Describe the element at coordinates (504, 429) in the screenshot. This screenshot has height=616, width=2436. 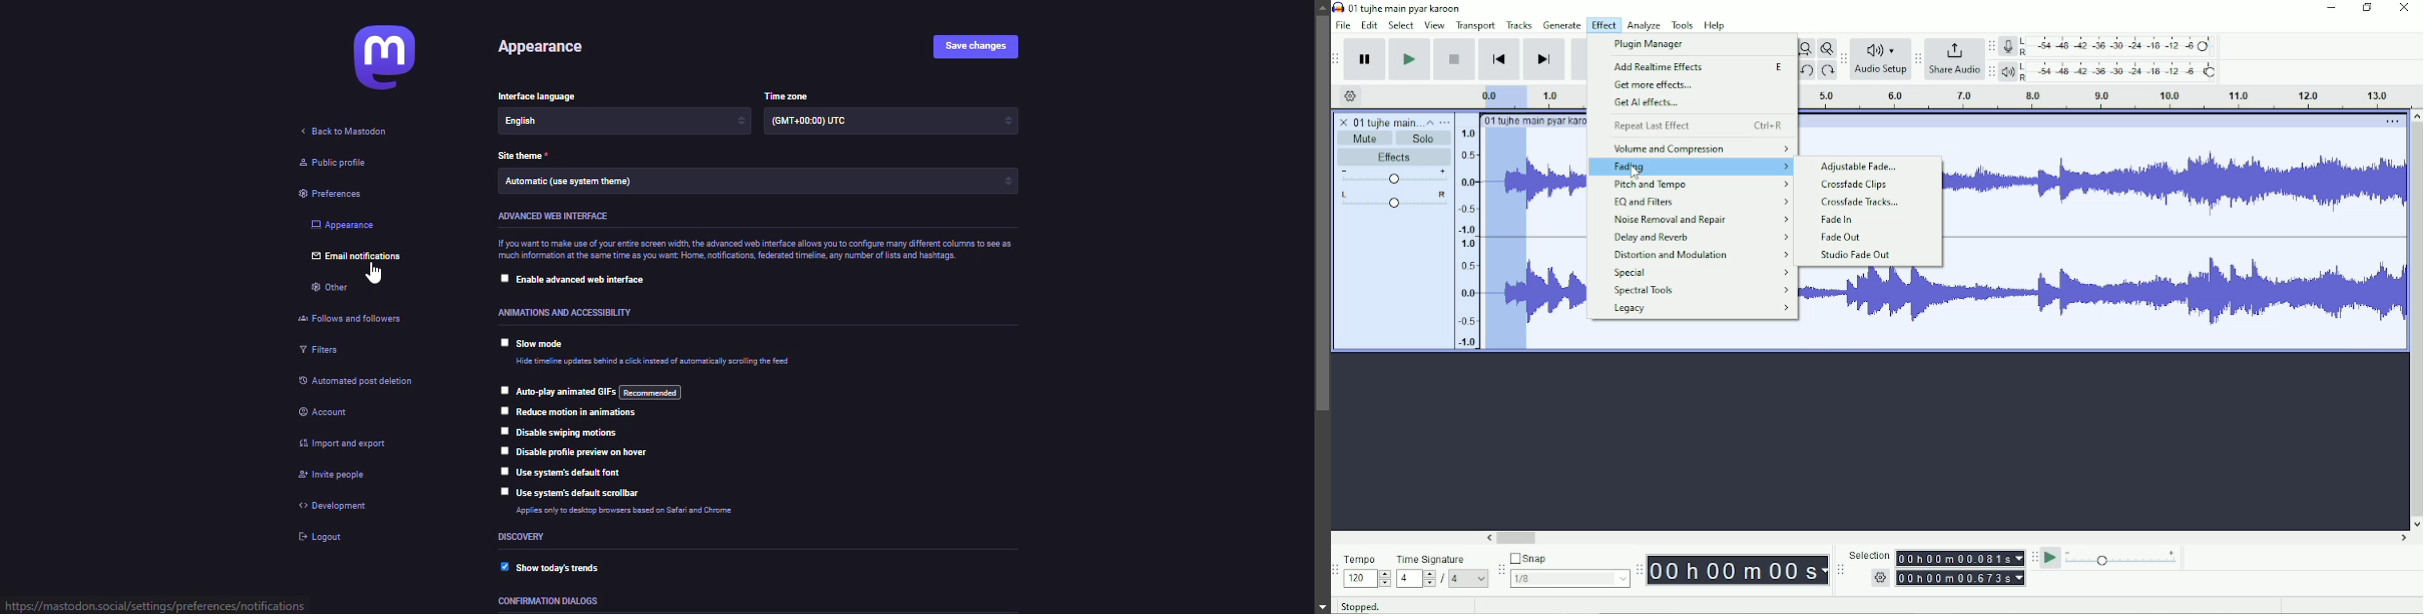
I see `click to select` at that location.